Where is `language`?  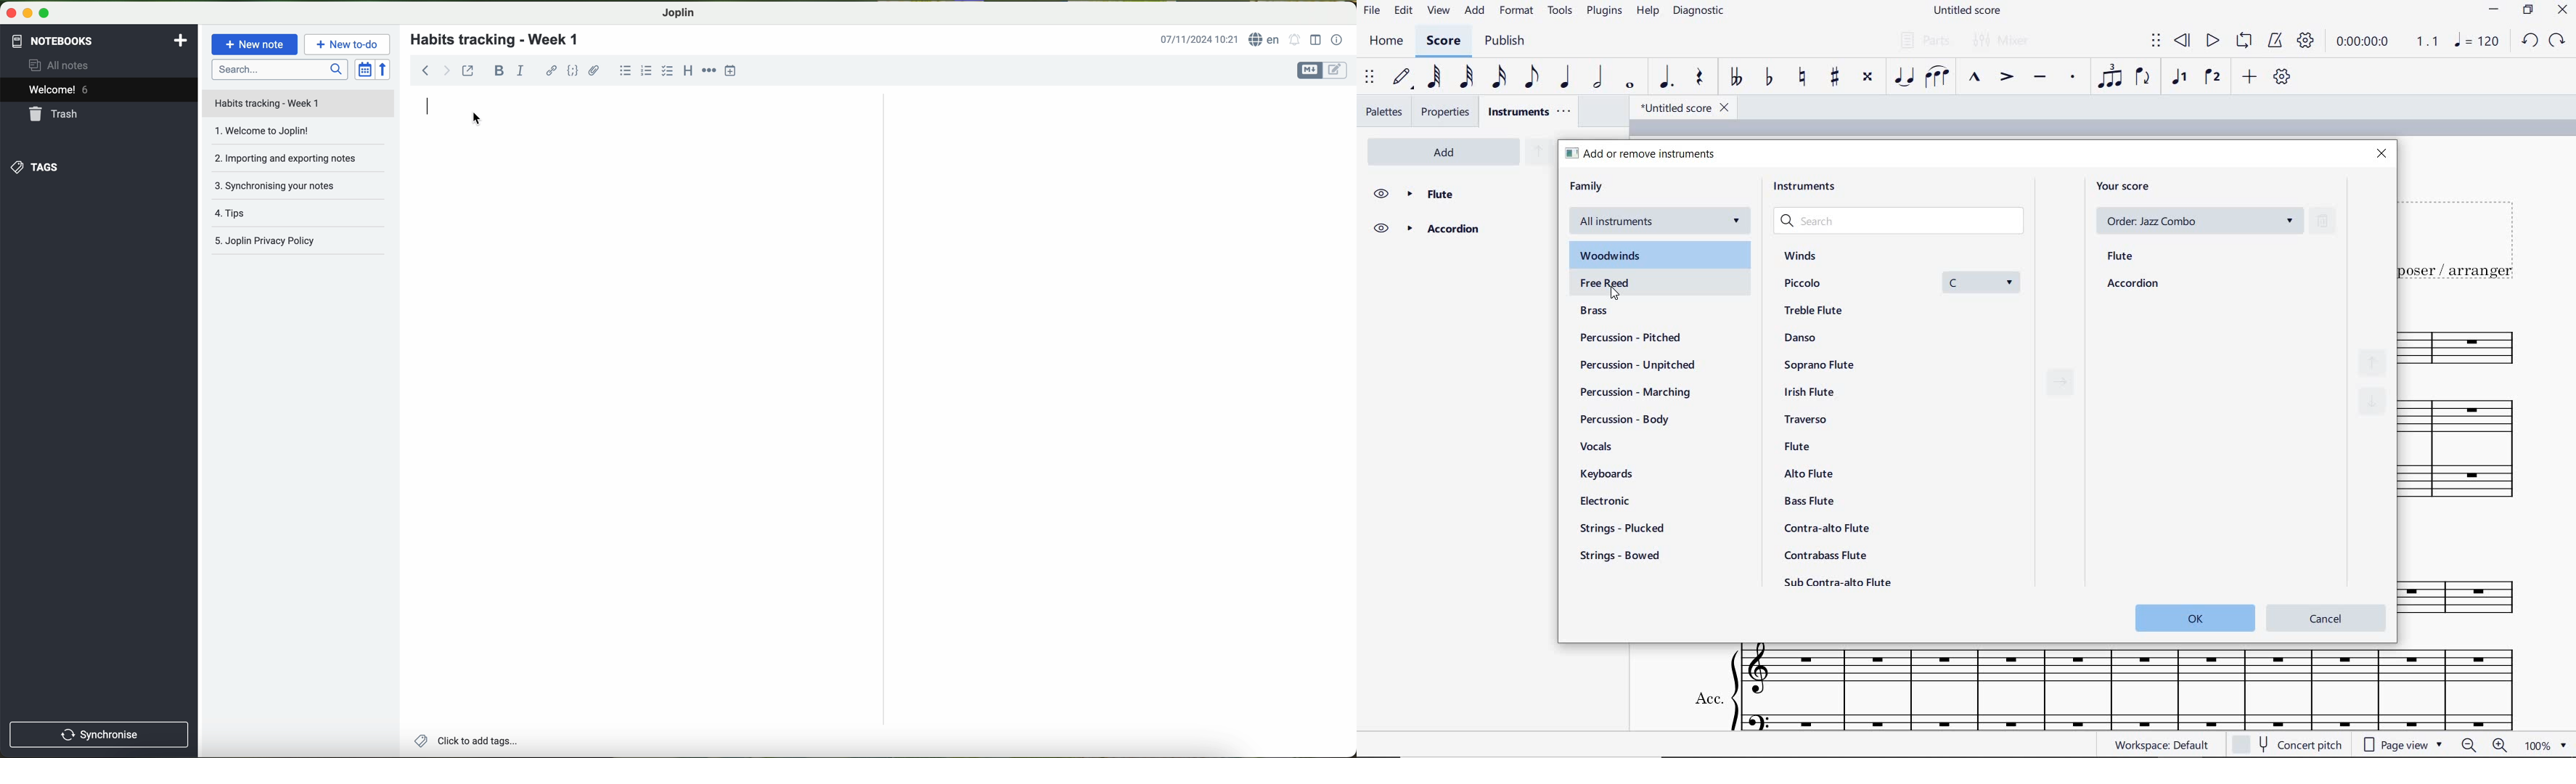 language is located at coordinates (1266, 39).